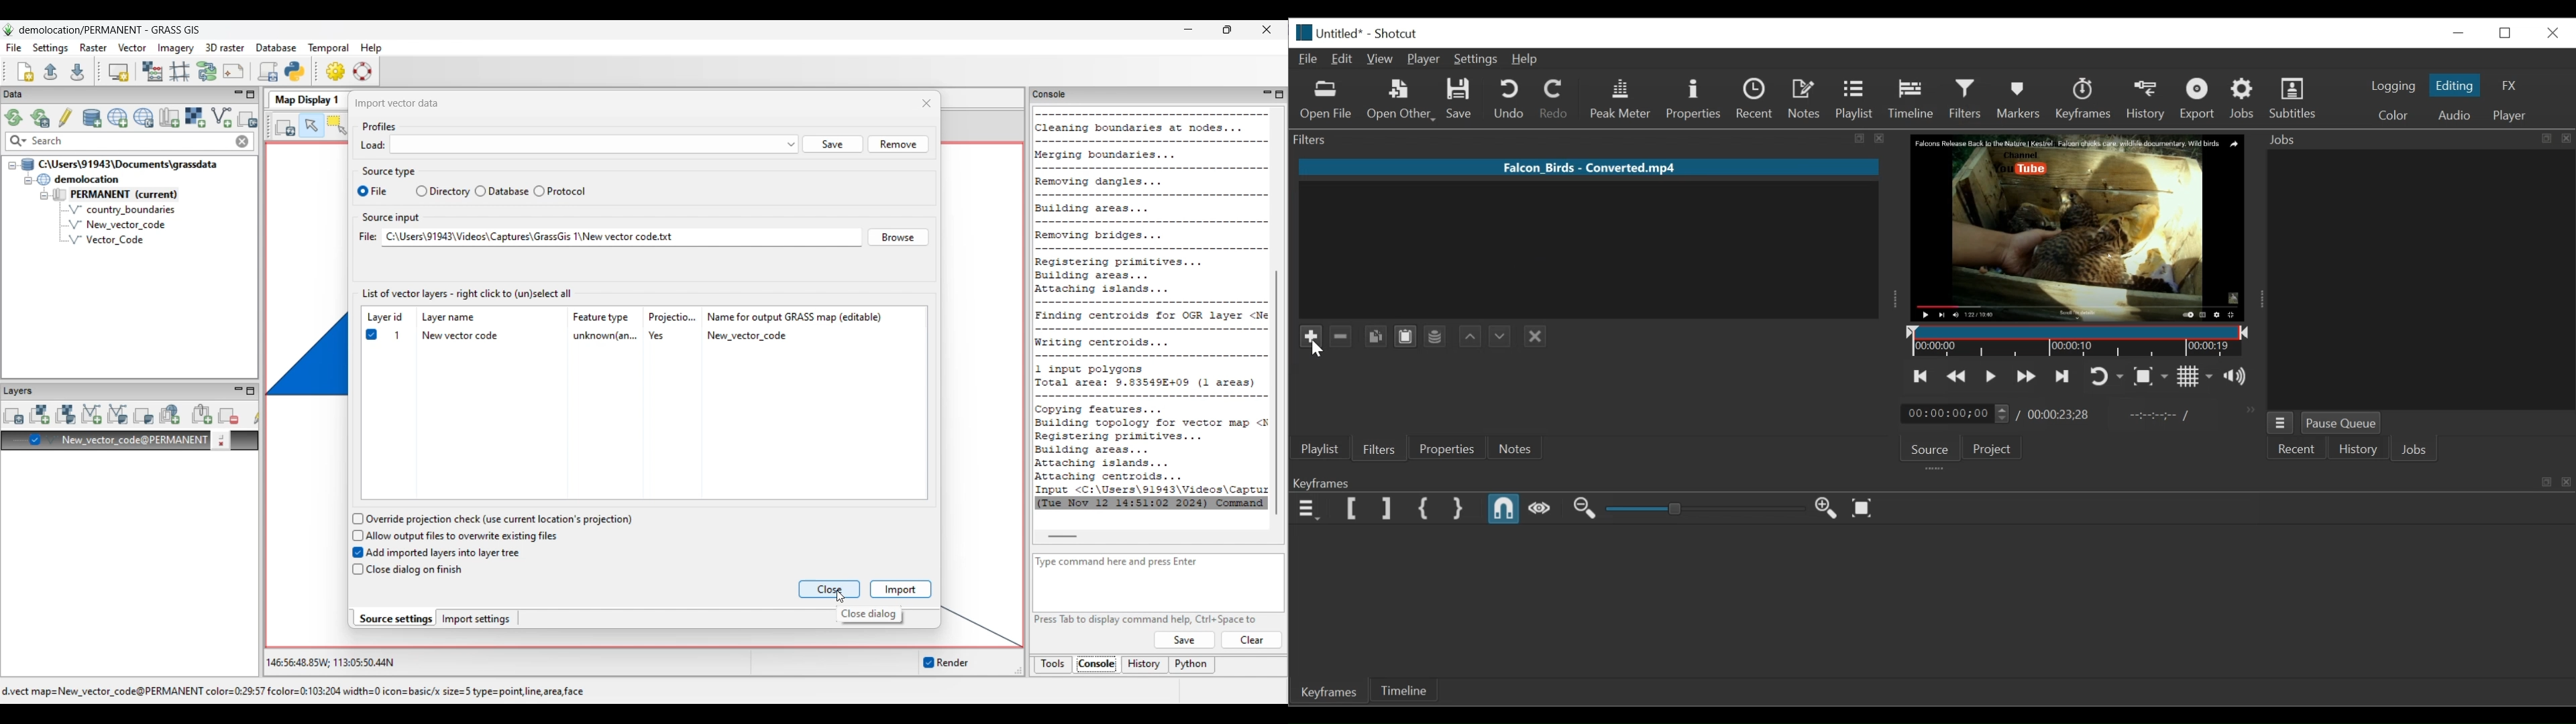 The height and width of the screenshot is (728, 2576). Describe the element at coordinates (1621, 100) in the screenshot. I see `Peak Meter` at that location.